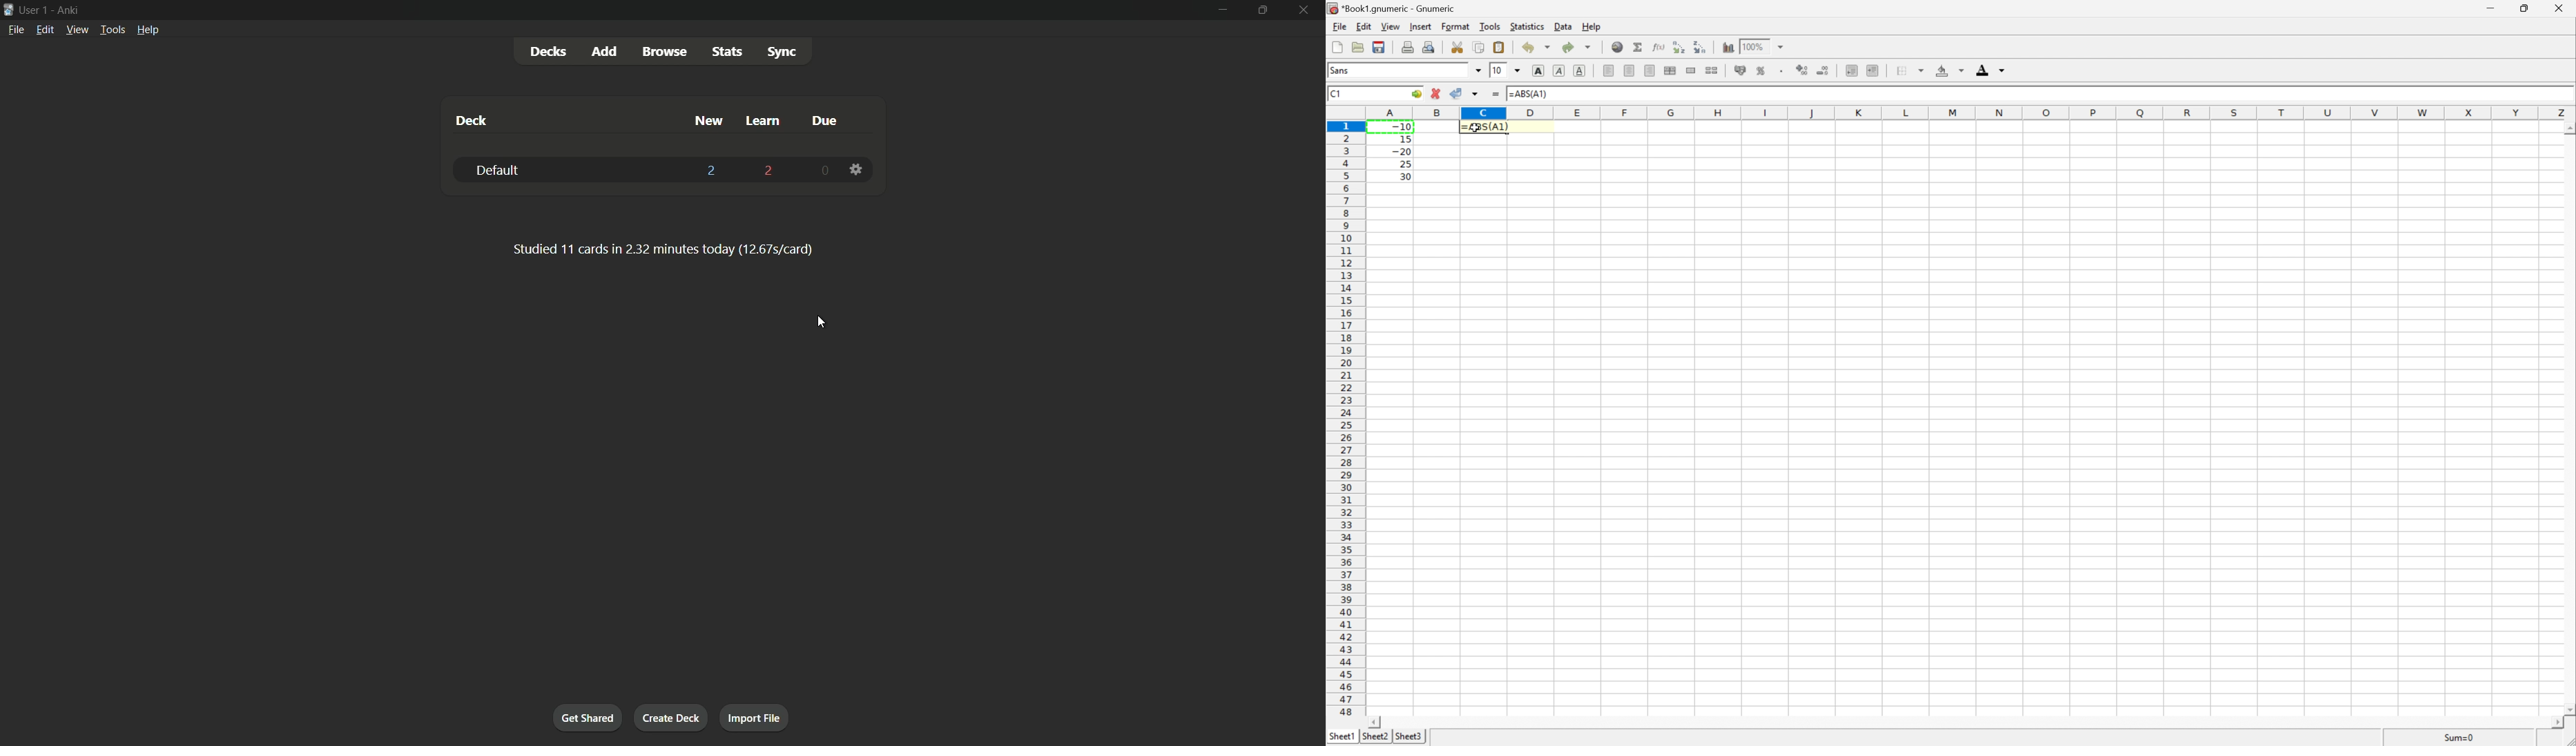 This screenshot has width=2576, height=756. What do you see at coordinates (1478, 47) in the screenshot?
I see `Copy the selection` at bounding box center [1478, 47].